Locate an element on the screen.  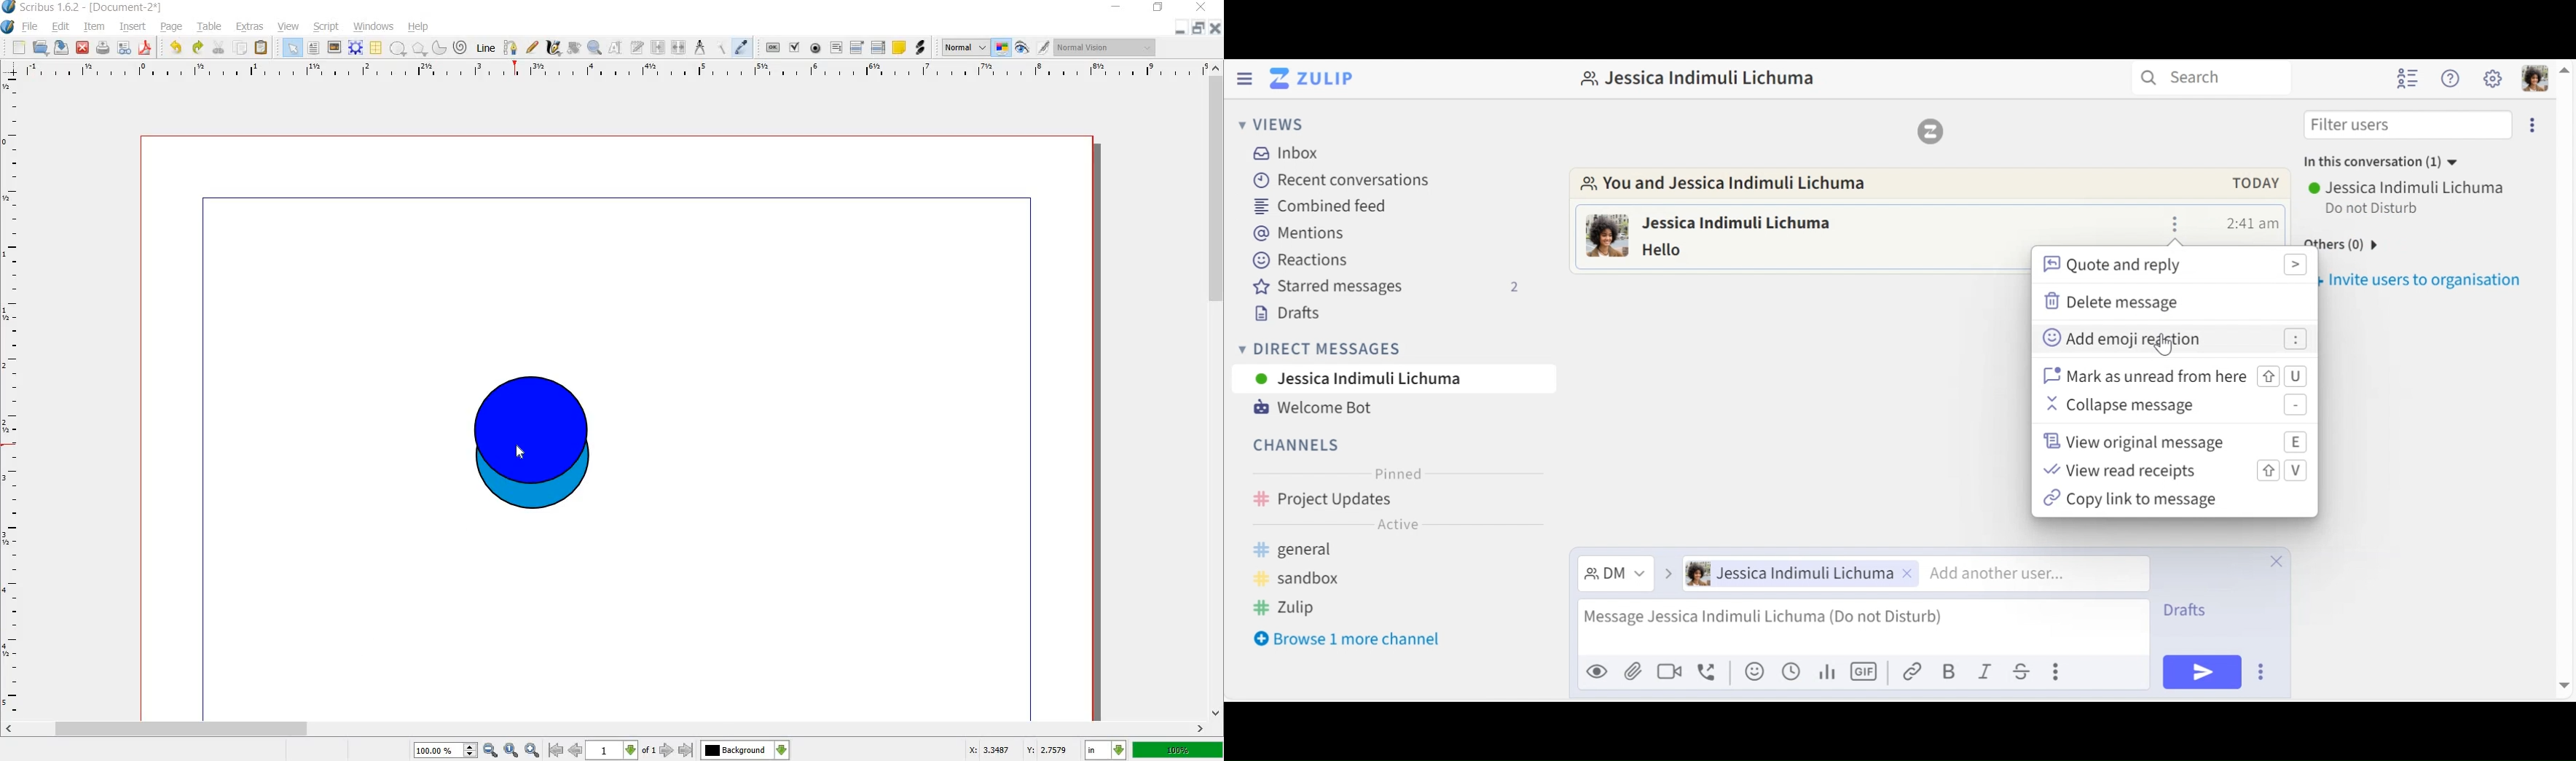
select the image preview quality is located at coordinates (963, 47).